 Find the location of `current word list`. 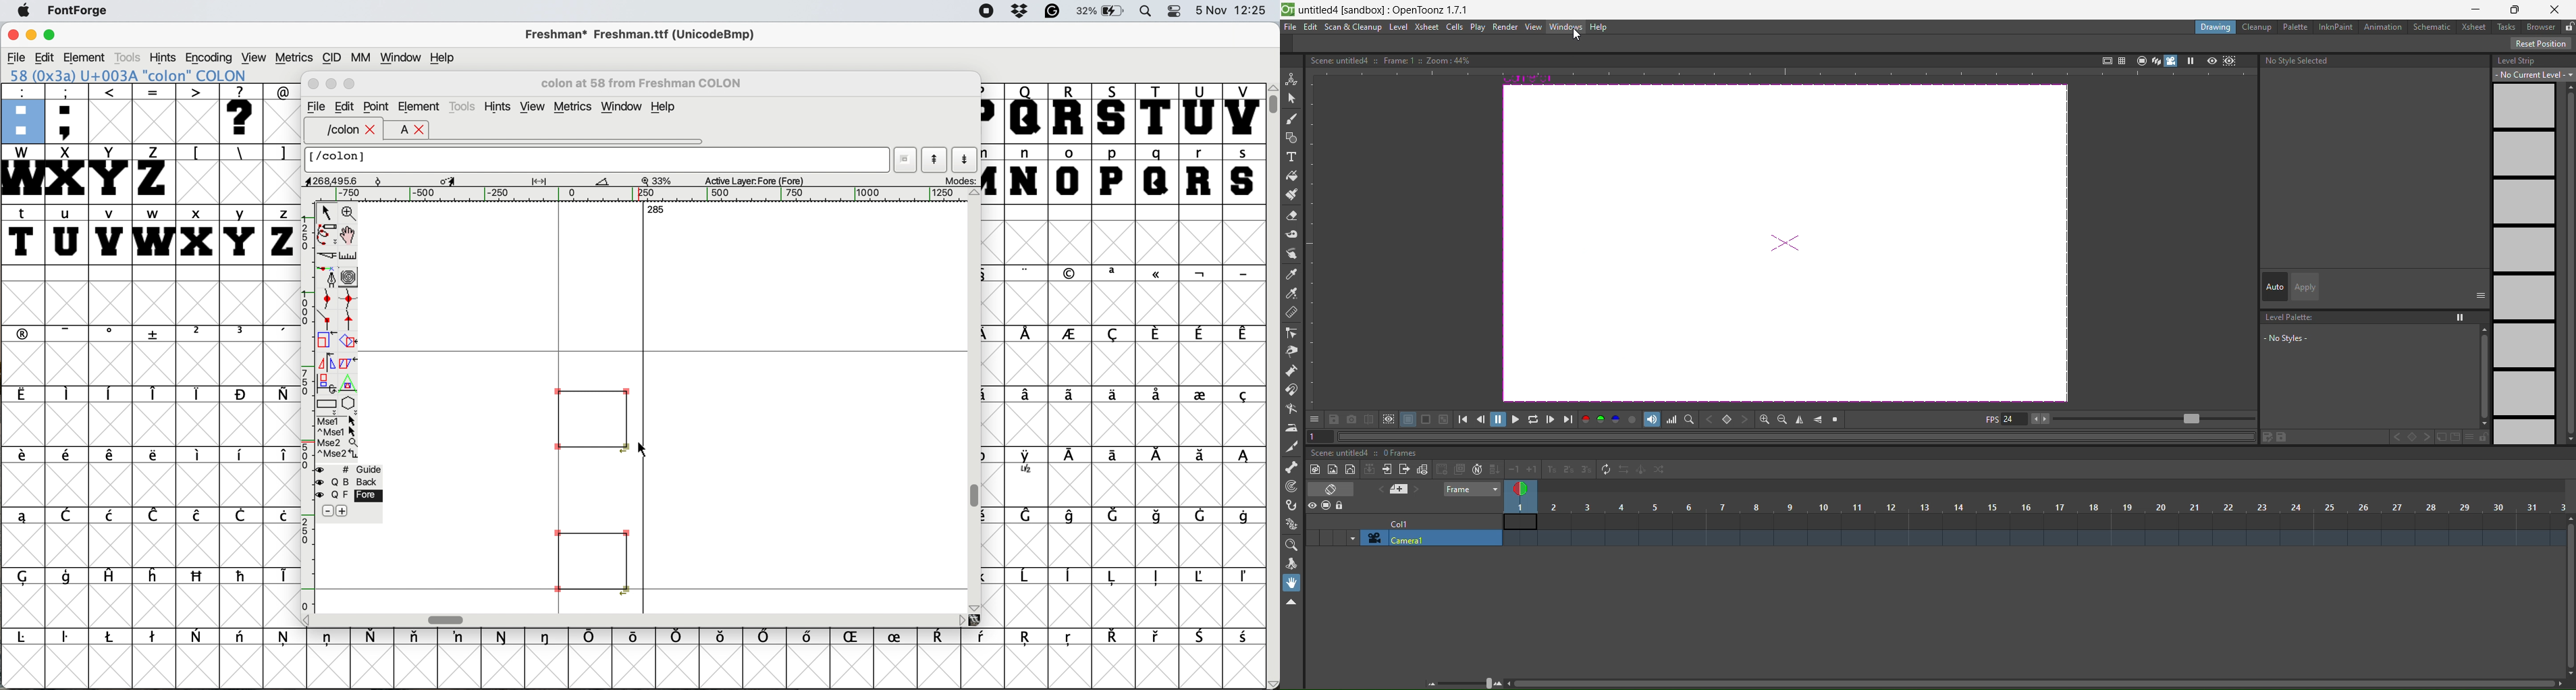

current word list is located at coordinates (906, 156).